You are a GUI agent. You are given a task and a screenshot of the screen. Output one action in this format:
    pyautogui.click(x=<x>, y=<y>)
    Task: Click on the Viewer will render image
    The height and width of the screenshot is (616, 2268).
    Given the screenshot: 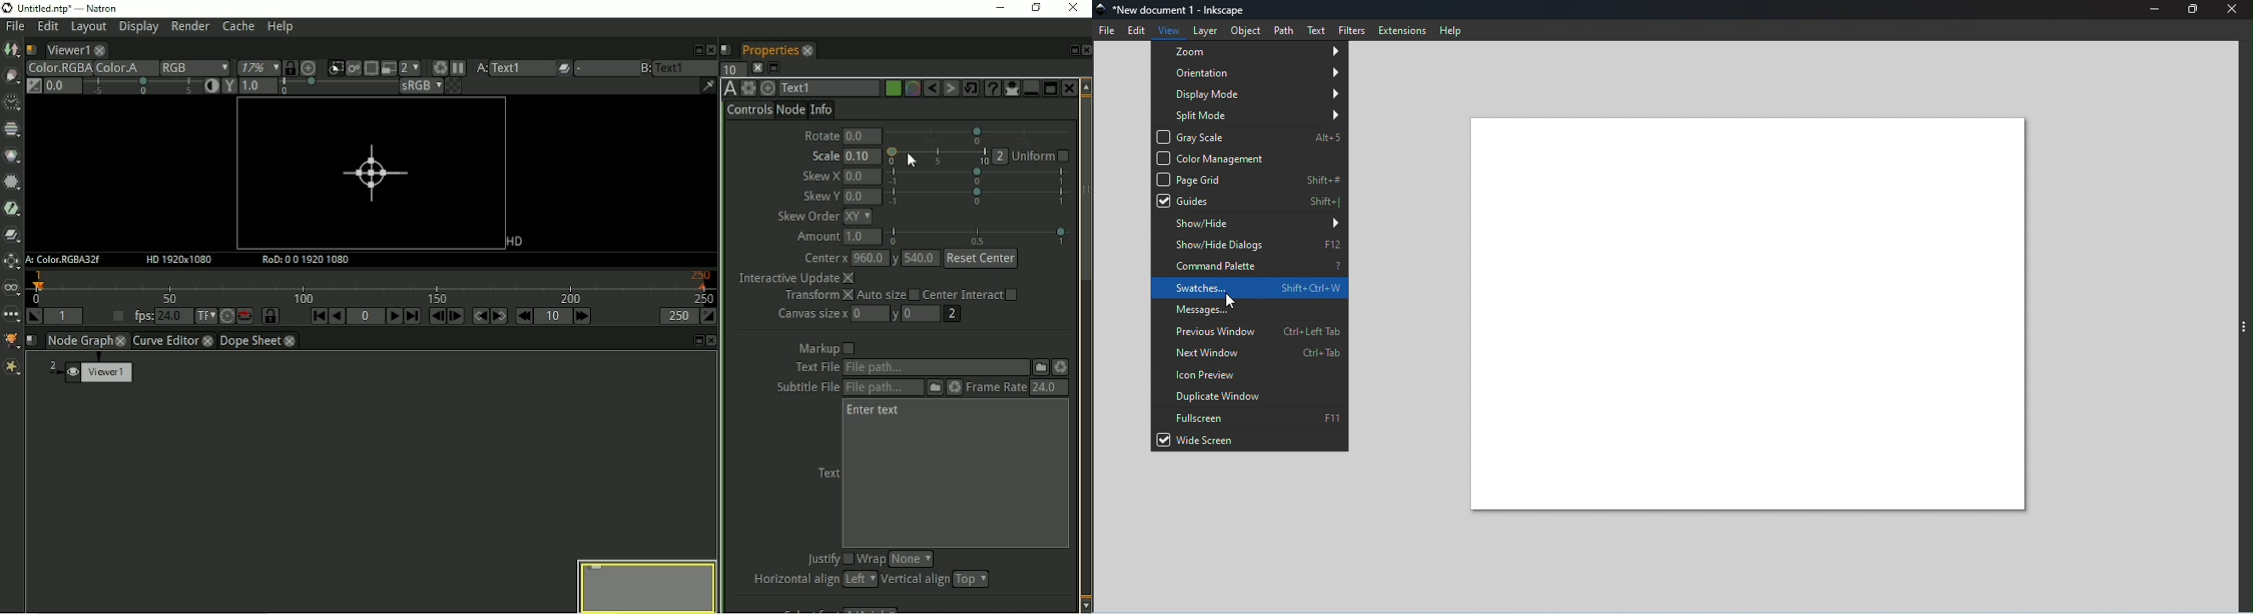 What is the action you would take?
    pyautogui.click(x=352, y=68)
    